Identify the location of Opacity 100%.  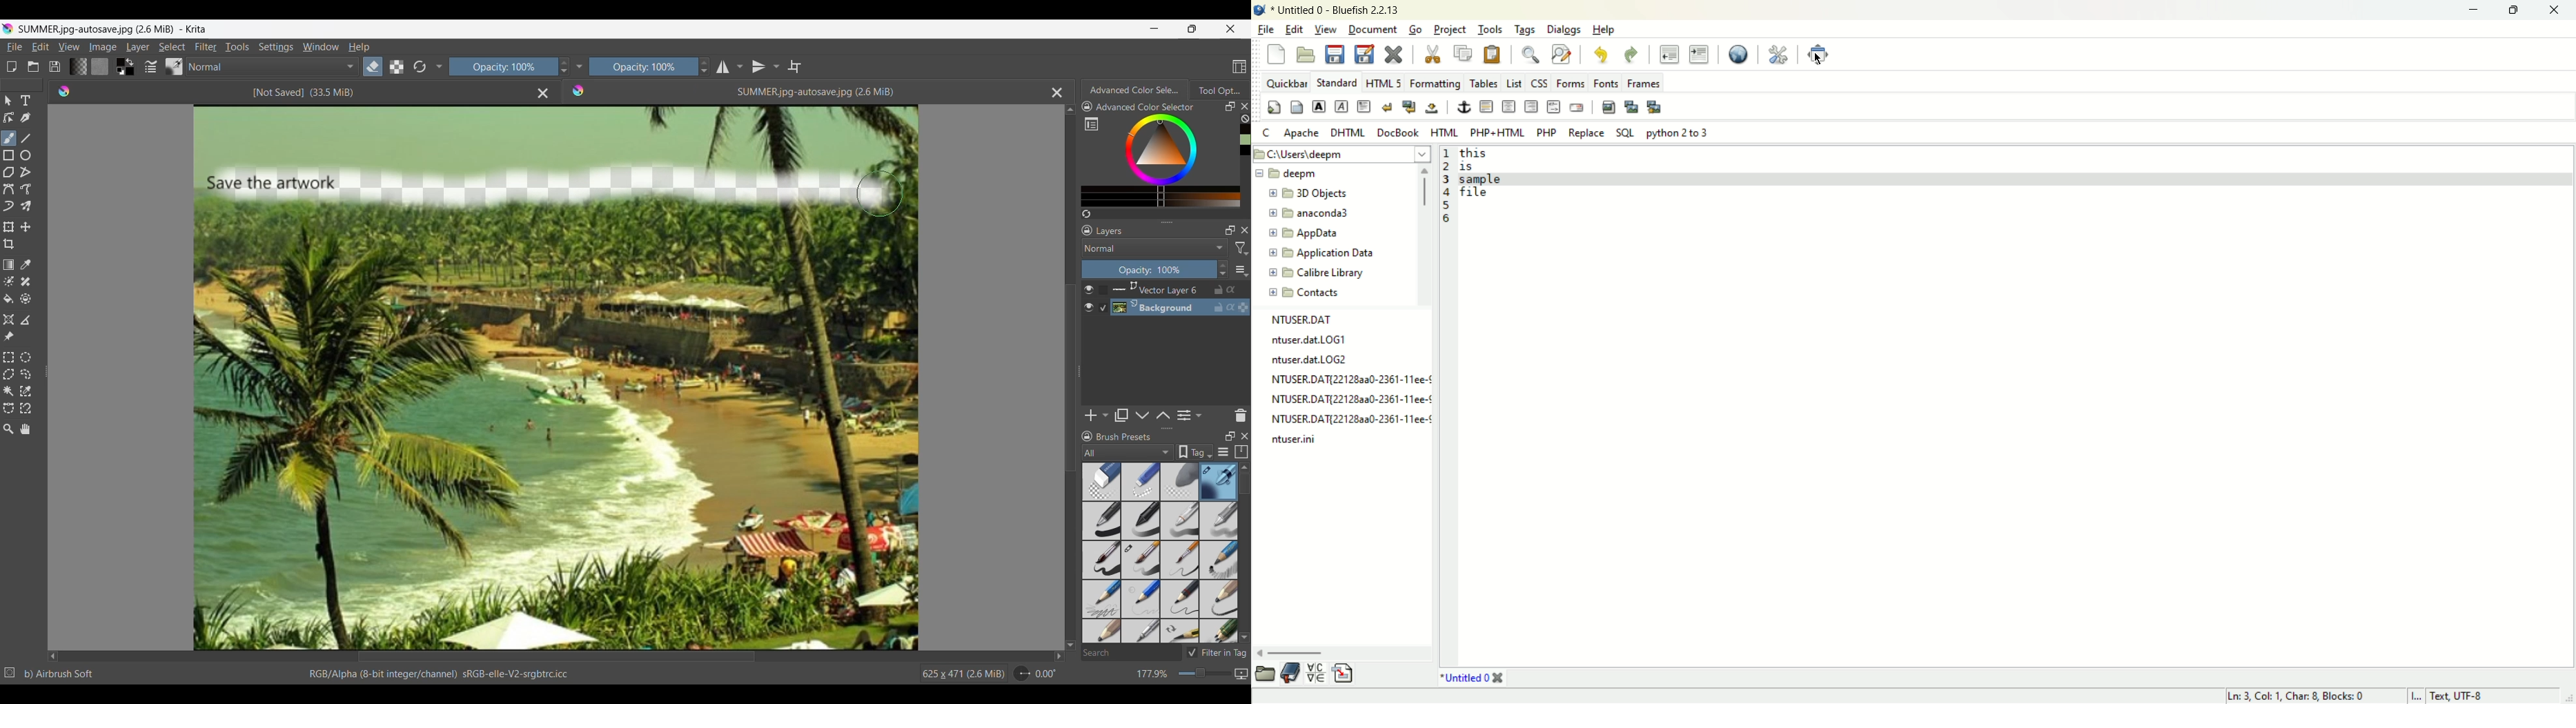
(644, 66).